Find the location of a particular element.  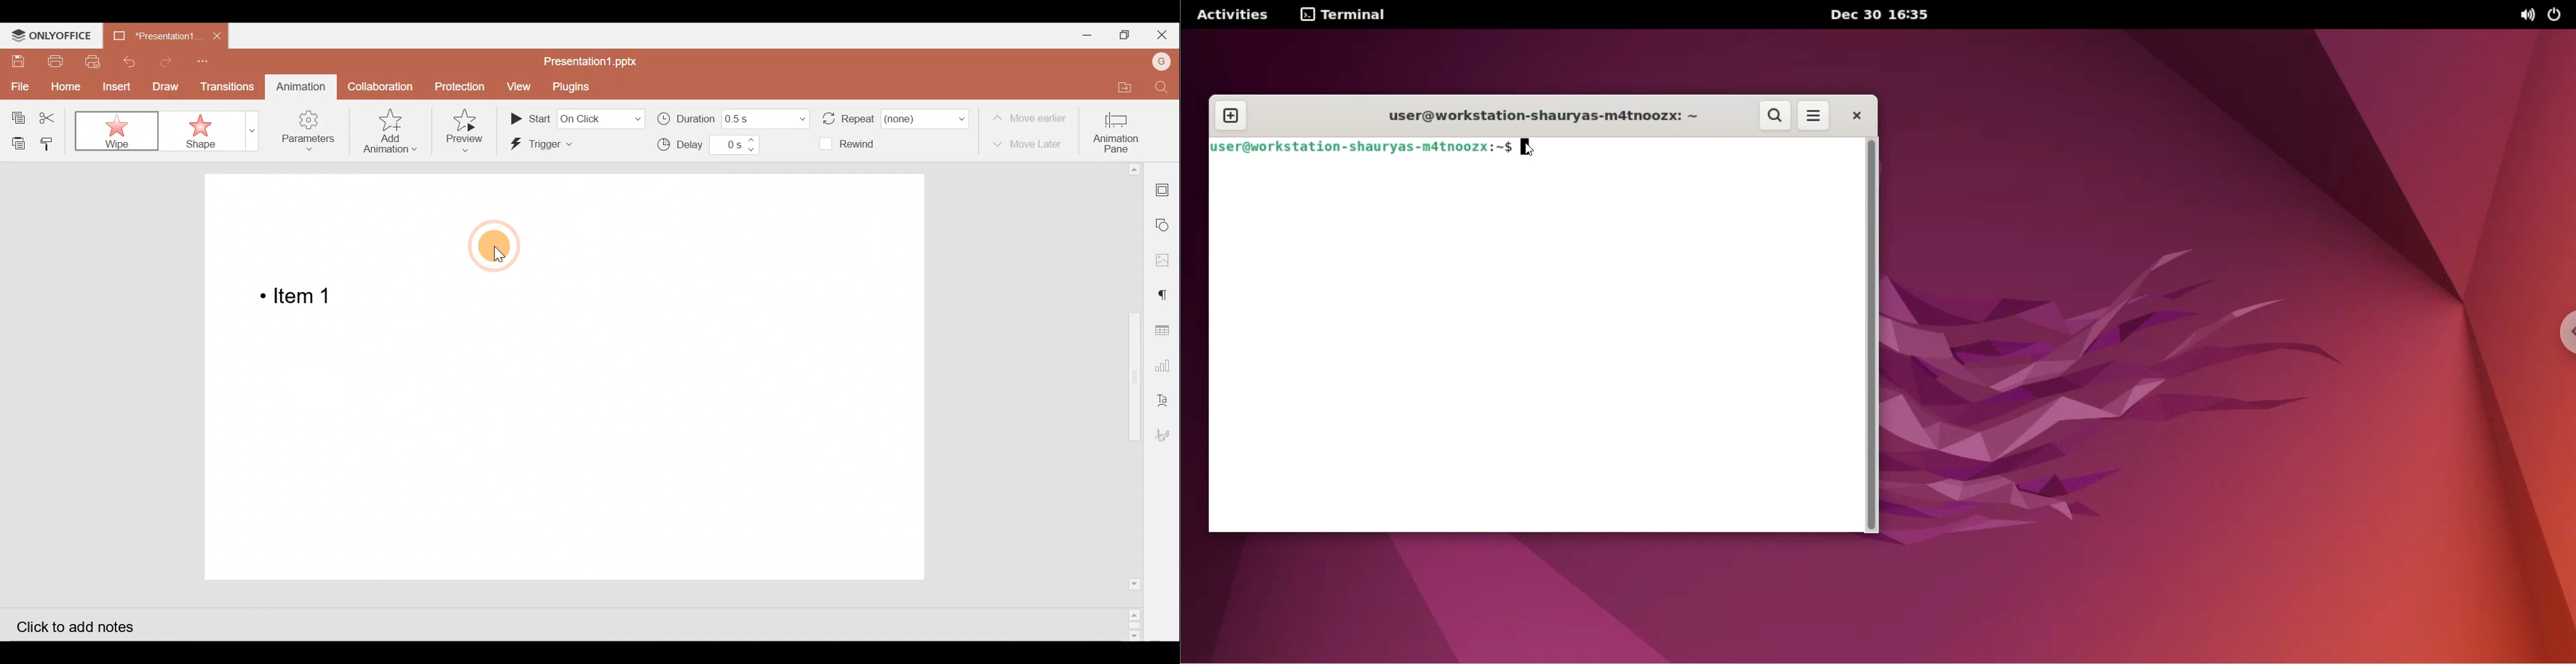

Parameters is located at coordinates (312, 132).